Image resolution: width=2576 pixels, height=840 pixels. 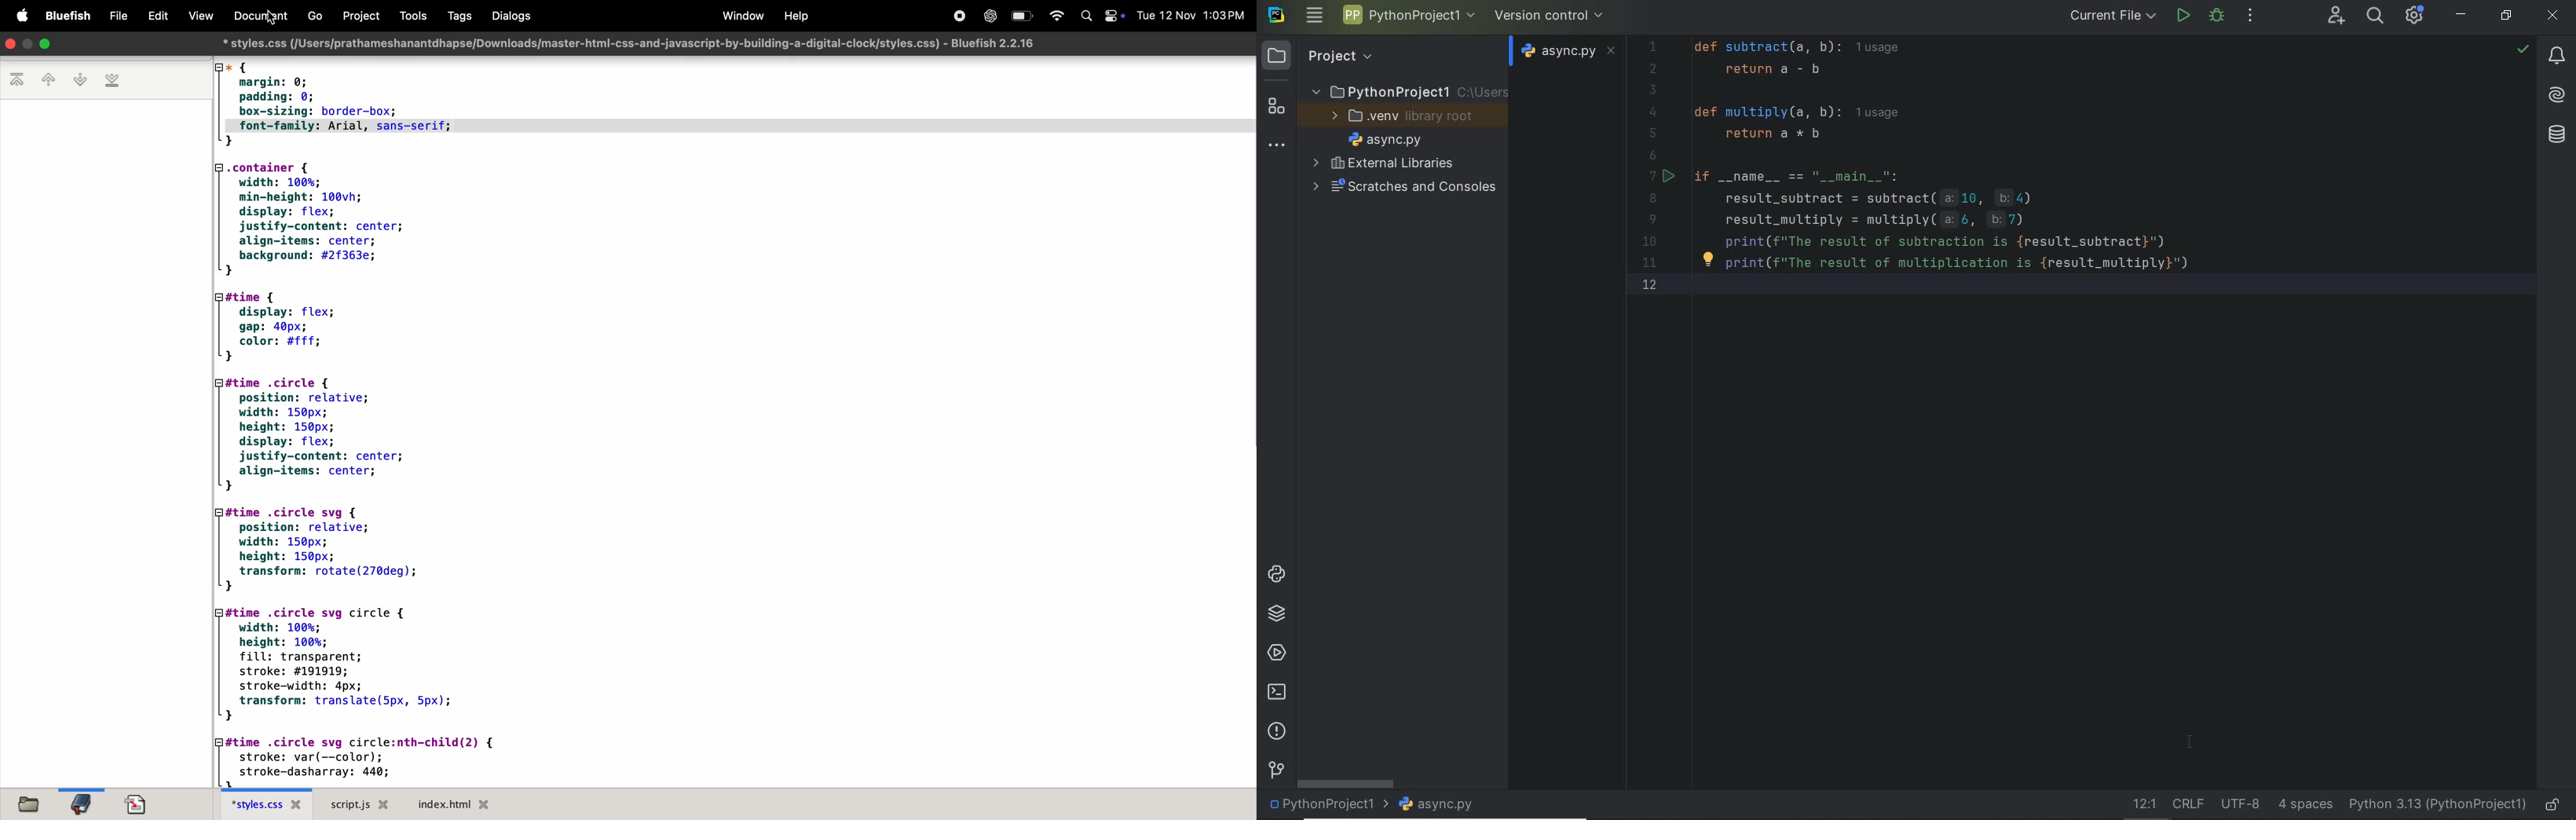 I want to click on file, so click(x=37, y=804).